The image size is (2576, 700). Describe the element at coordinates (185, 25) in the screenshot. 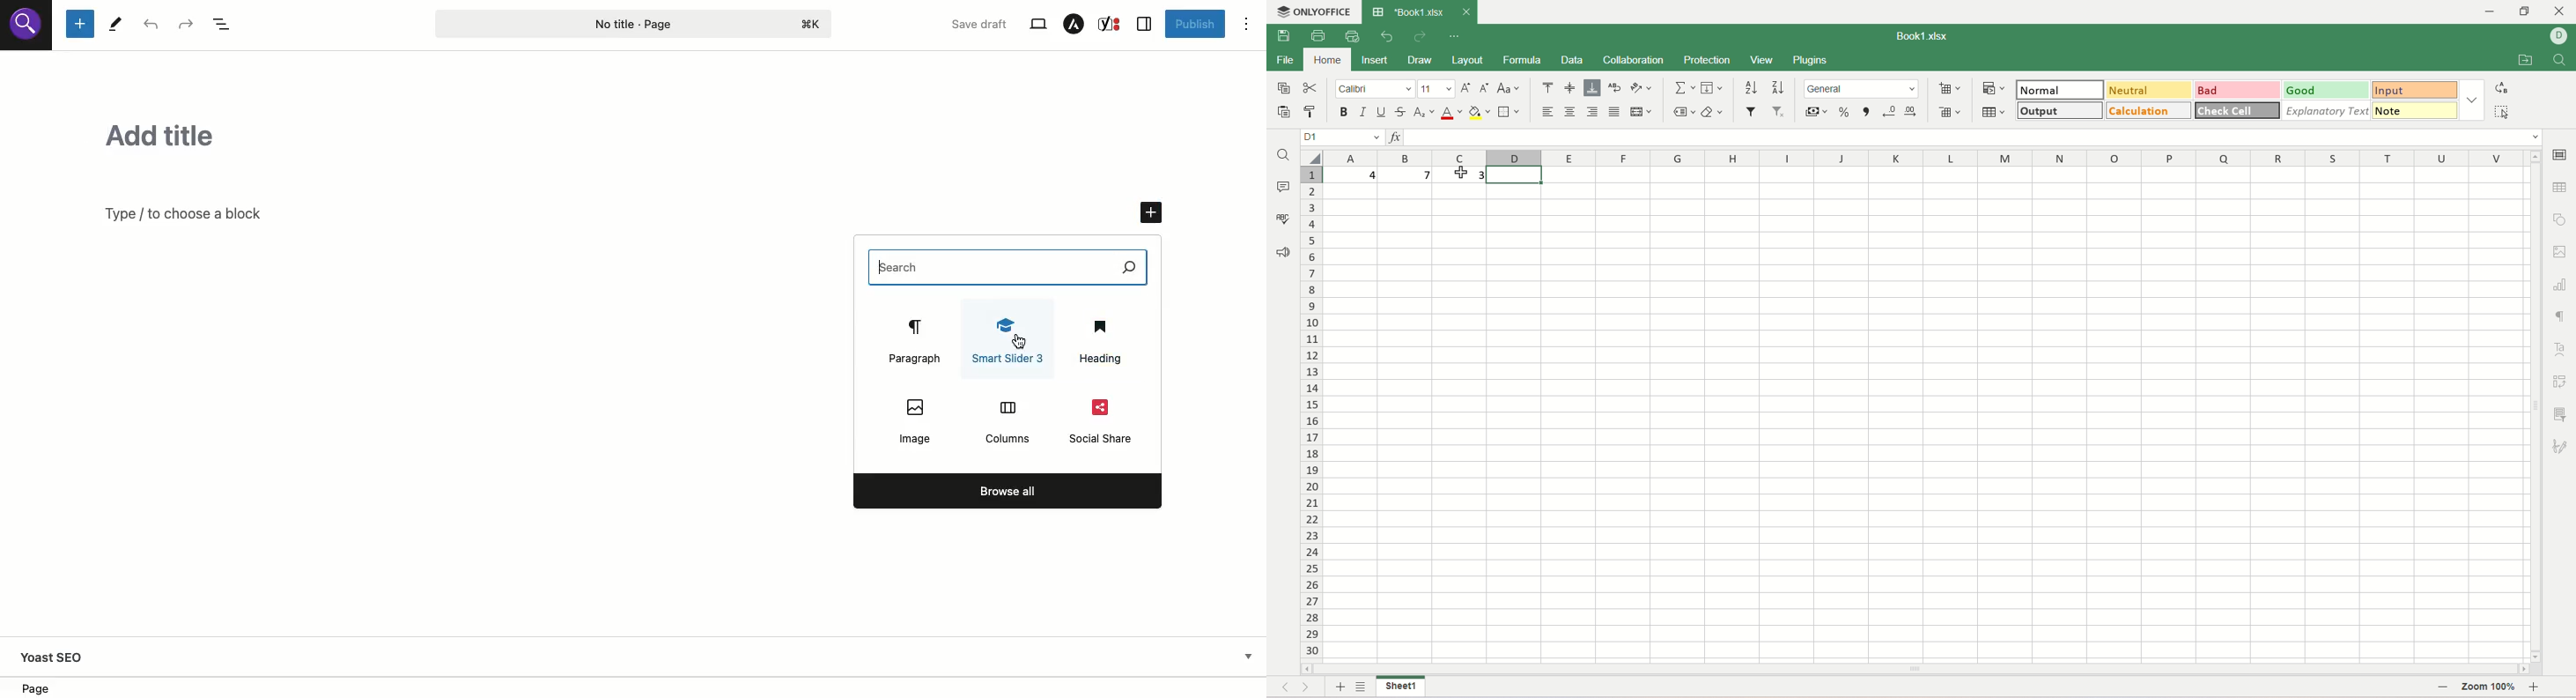

I see `Redo` at that location.